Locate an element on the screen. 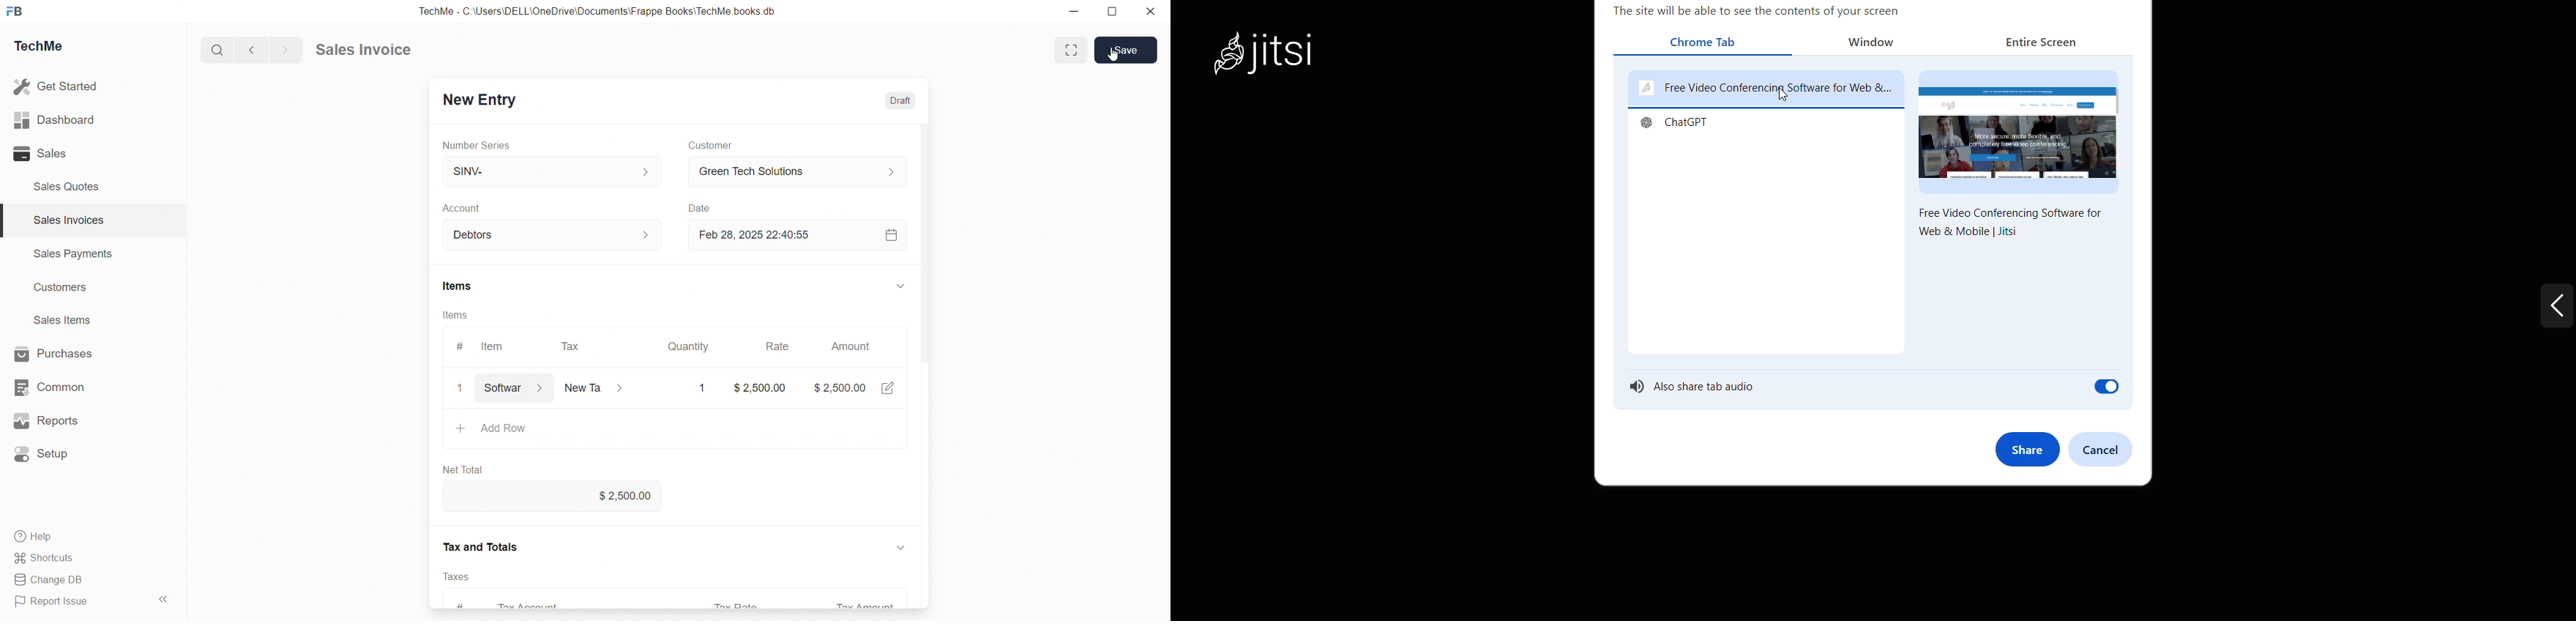 The width and height of the screenshot is (2576, 644). Save is located at coordinates (1126, 49).